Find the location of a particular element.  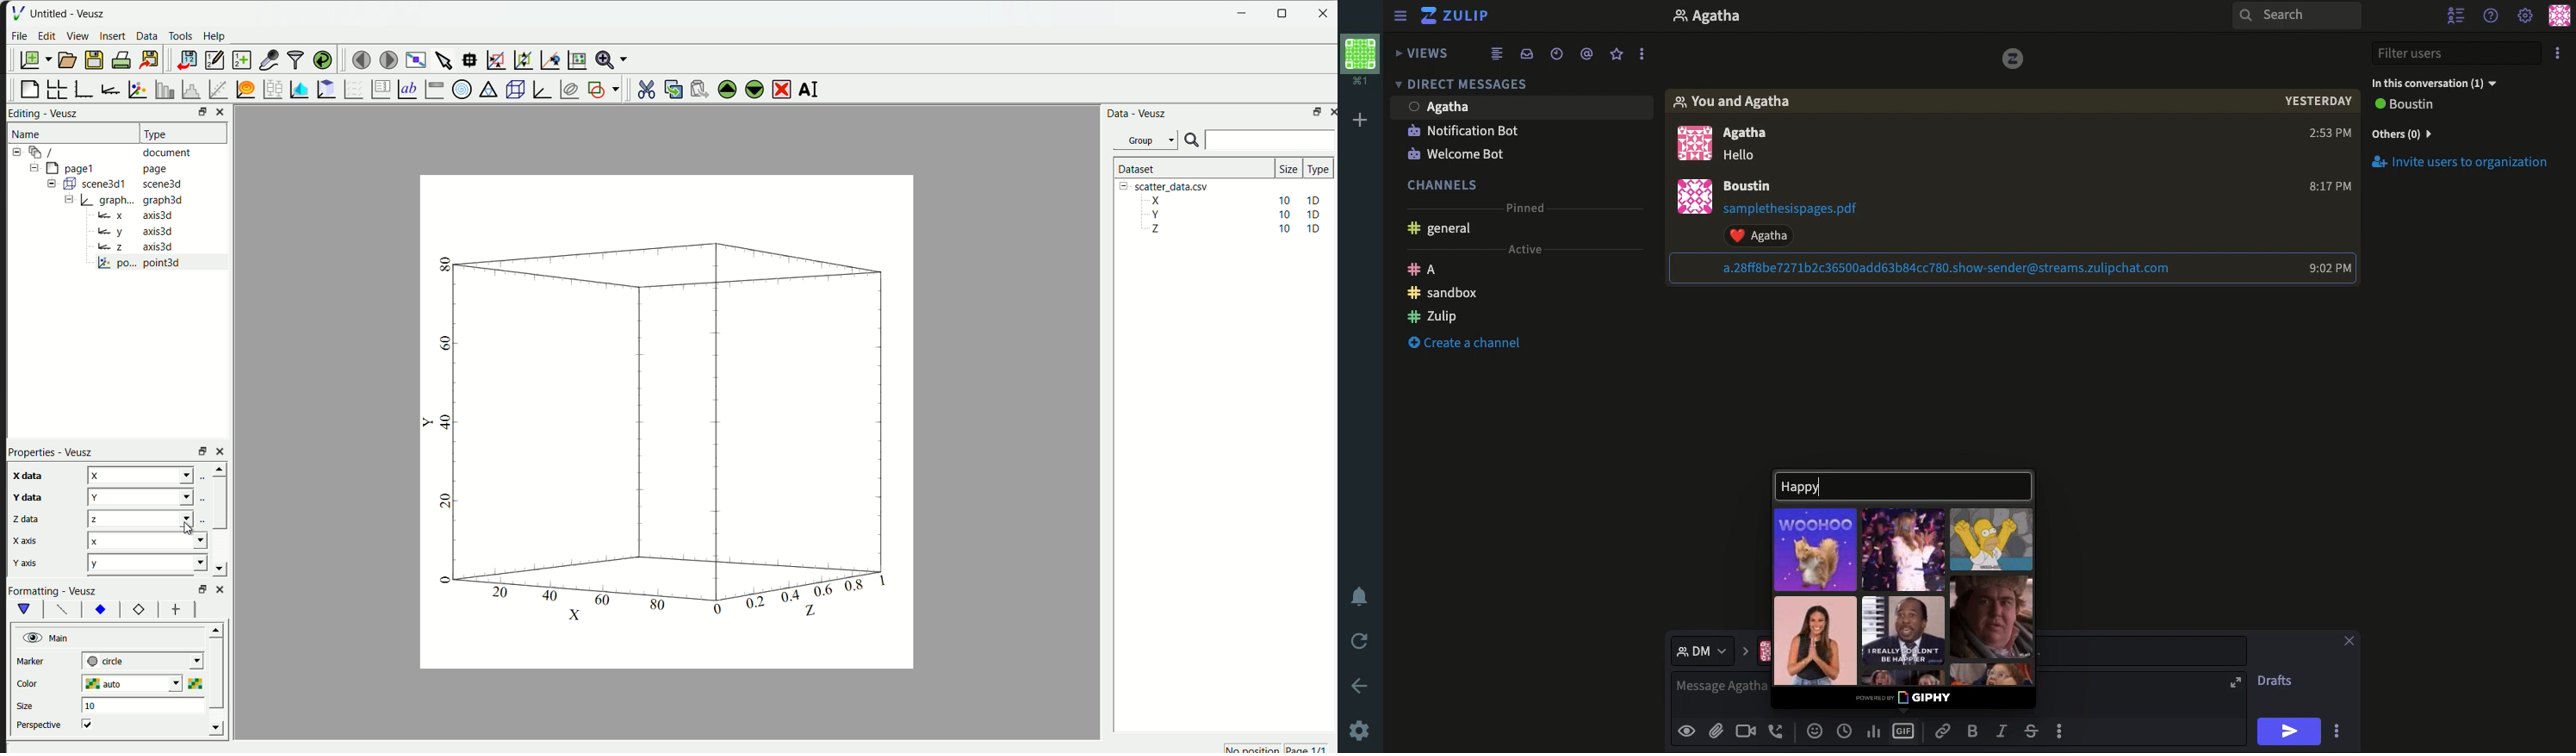

Welcome bot is located at coordinates (1464, 152).